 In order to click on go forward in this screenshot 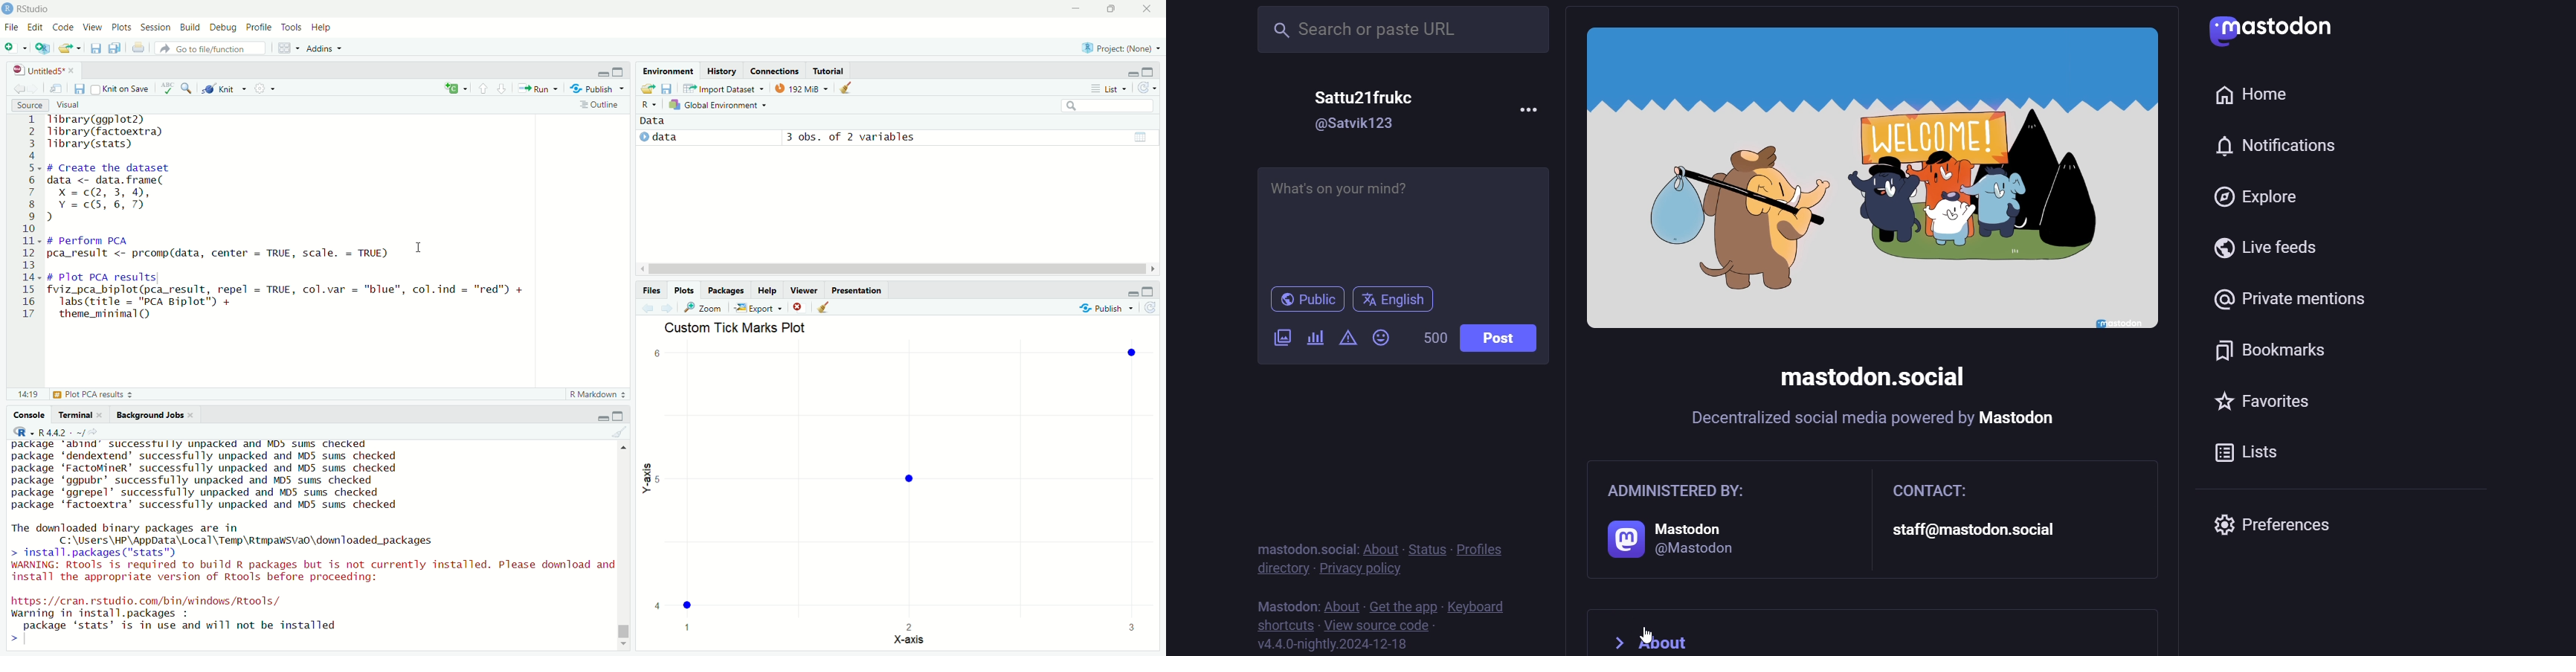, I will do `click(503, 87)`.